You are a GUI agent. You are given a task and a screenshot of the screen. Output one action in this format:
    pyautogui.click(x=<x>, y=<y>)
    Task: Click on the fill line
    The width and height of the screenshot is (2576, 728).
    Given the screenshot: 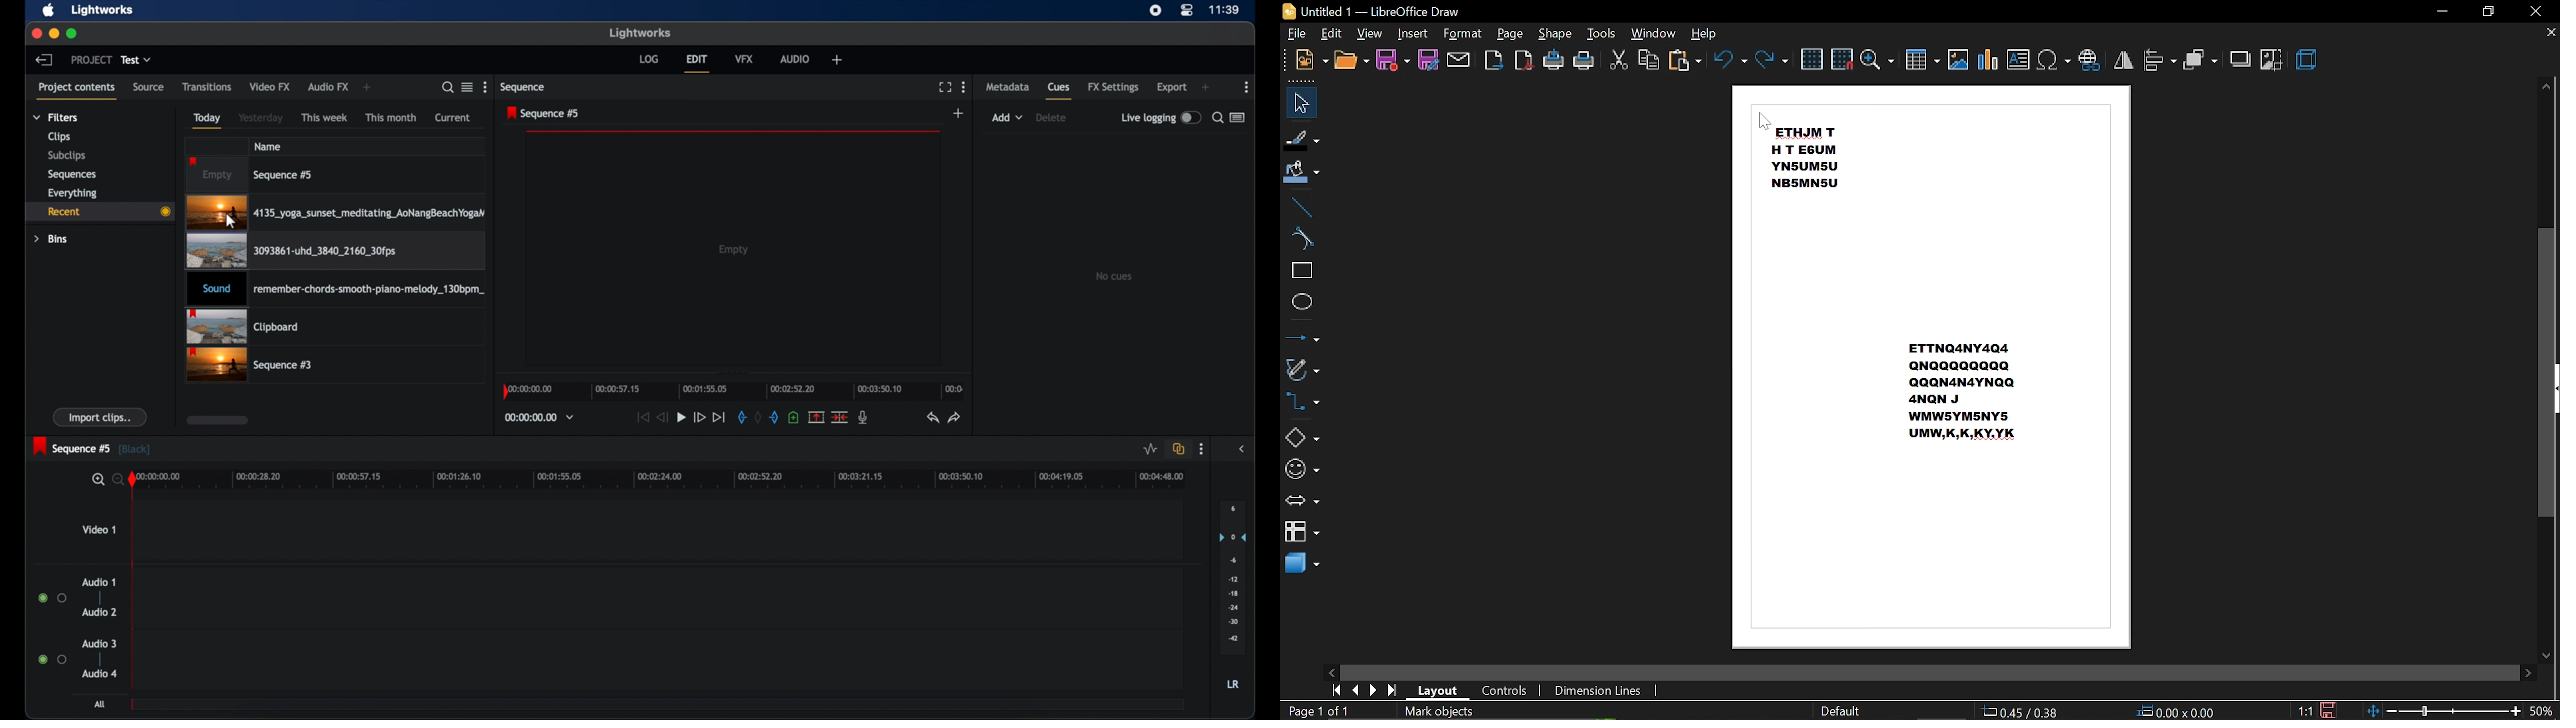 What is the action you would take?
    pyautogui.click(x=1303, y=138)
    